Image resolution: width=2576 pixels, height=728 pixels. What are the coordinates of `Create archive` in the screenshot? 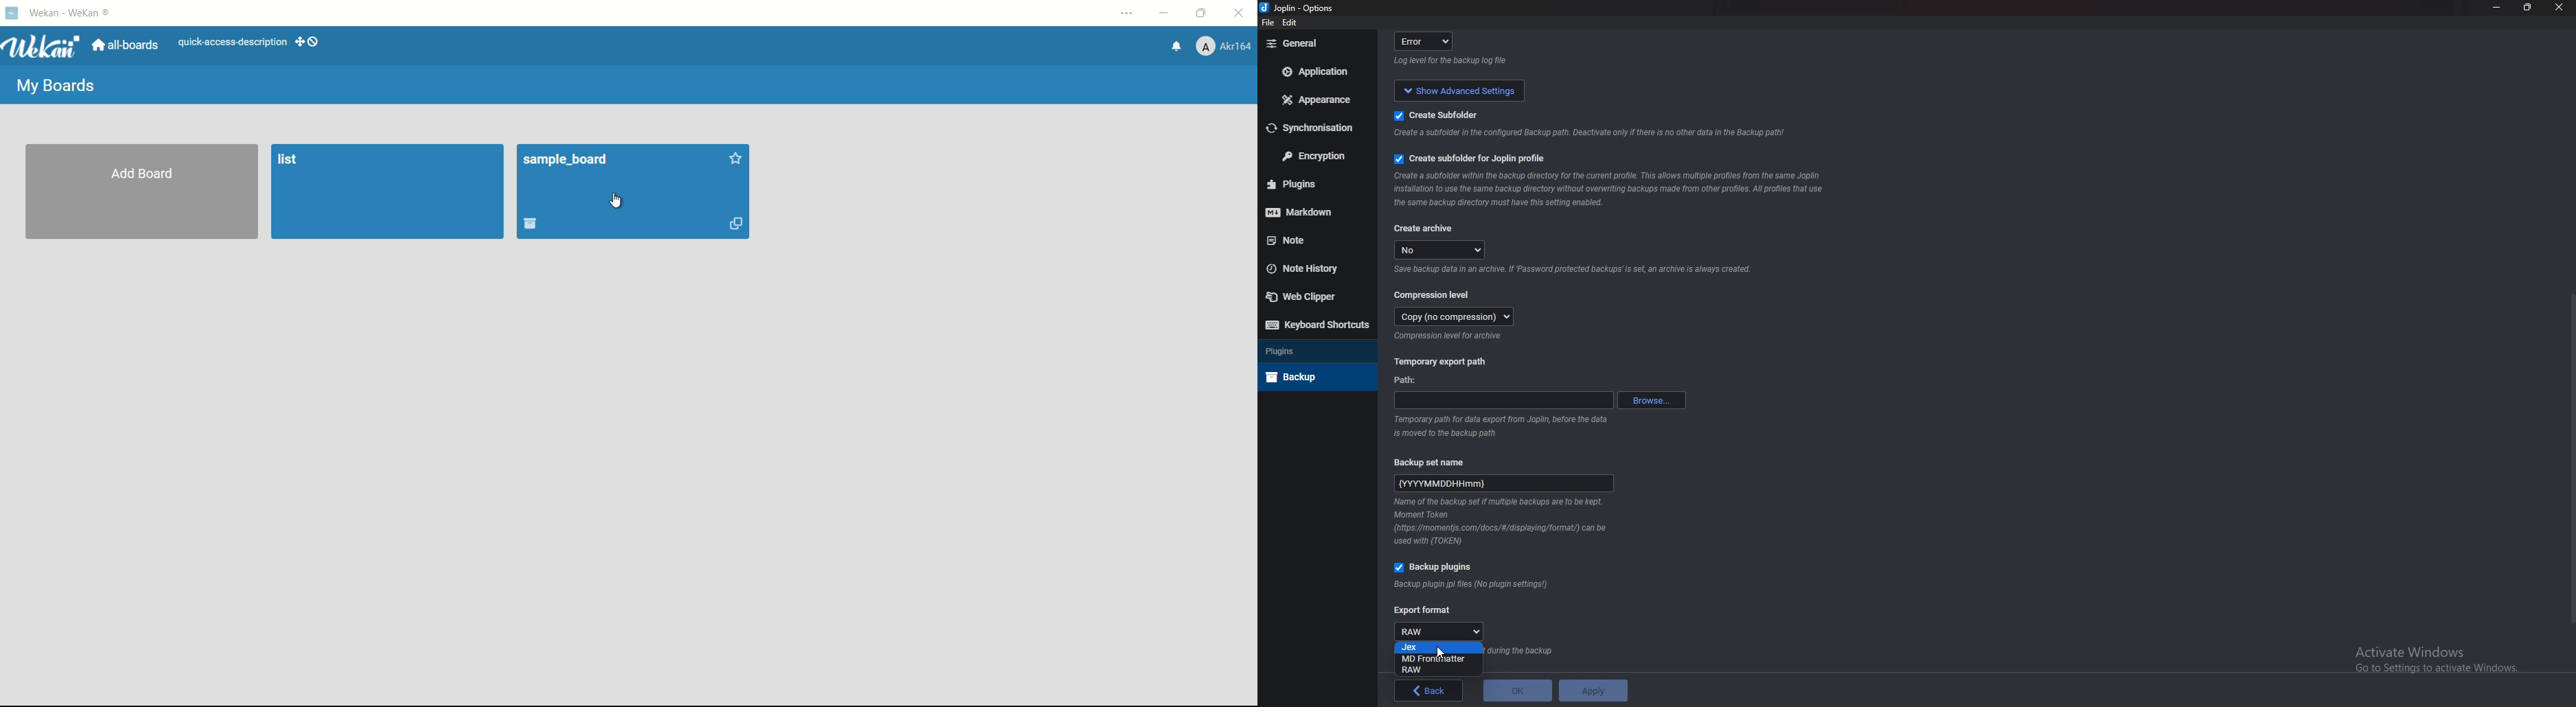 It's located at (1424, 229).